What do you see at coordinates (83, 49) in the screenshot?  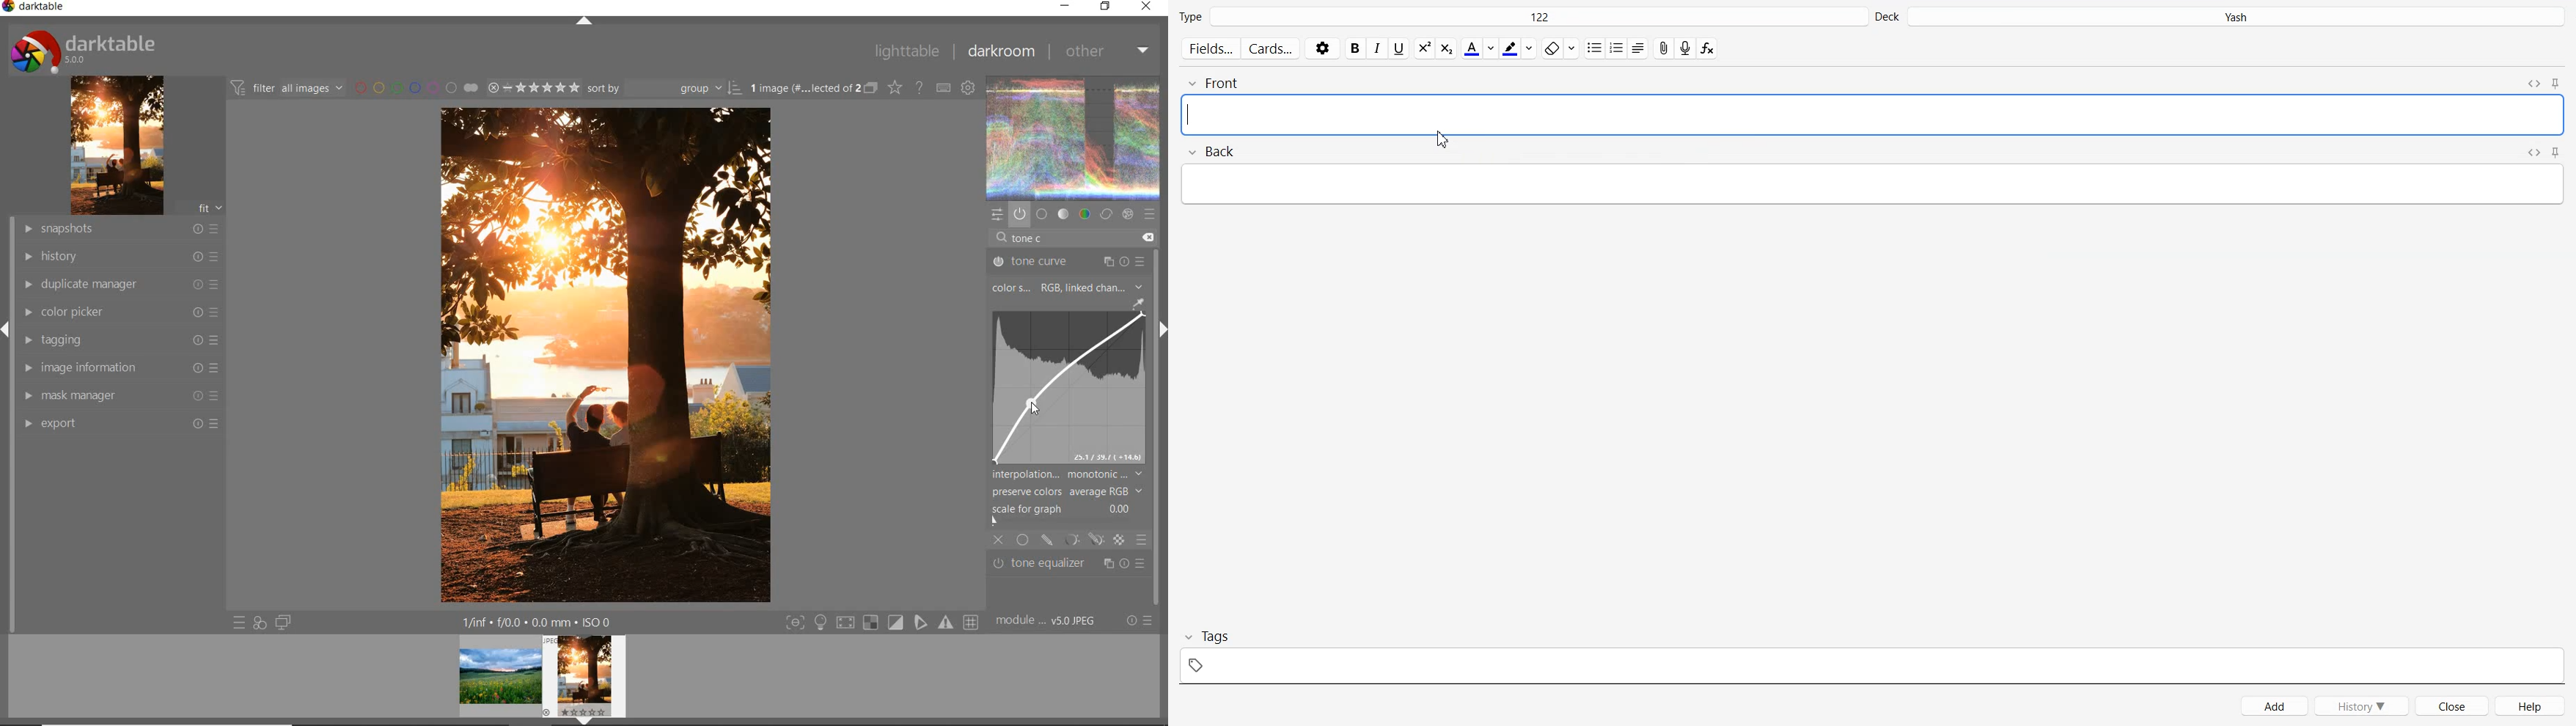 I see `darktable` at bounding box center [83, 49].